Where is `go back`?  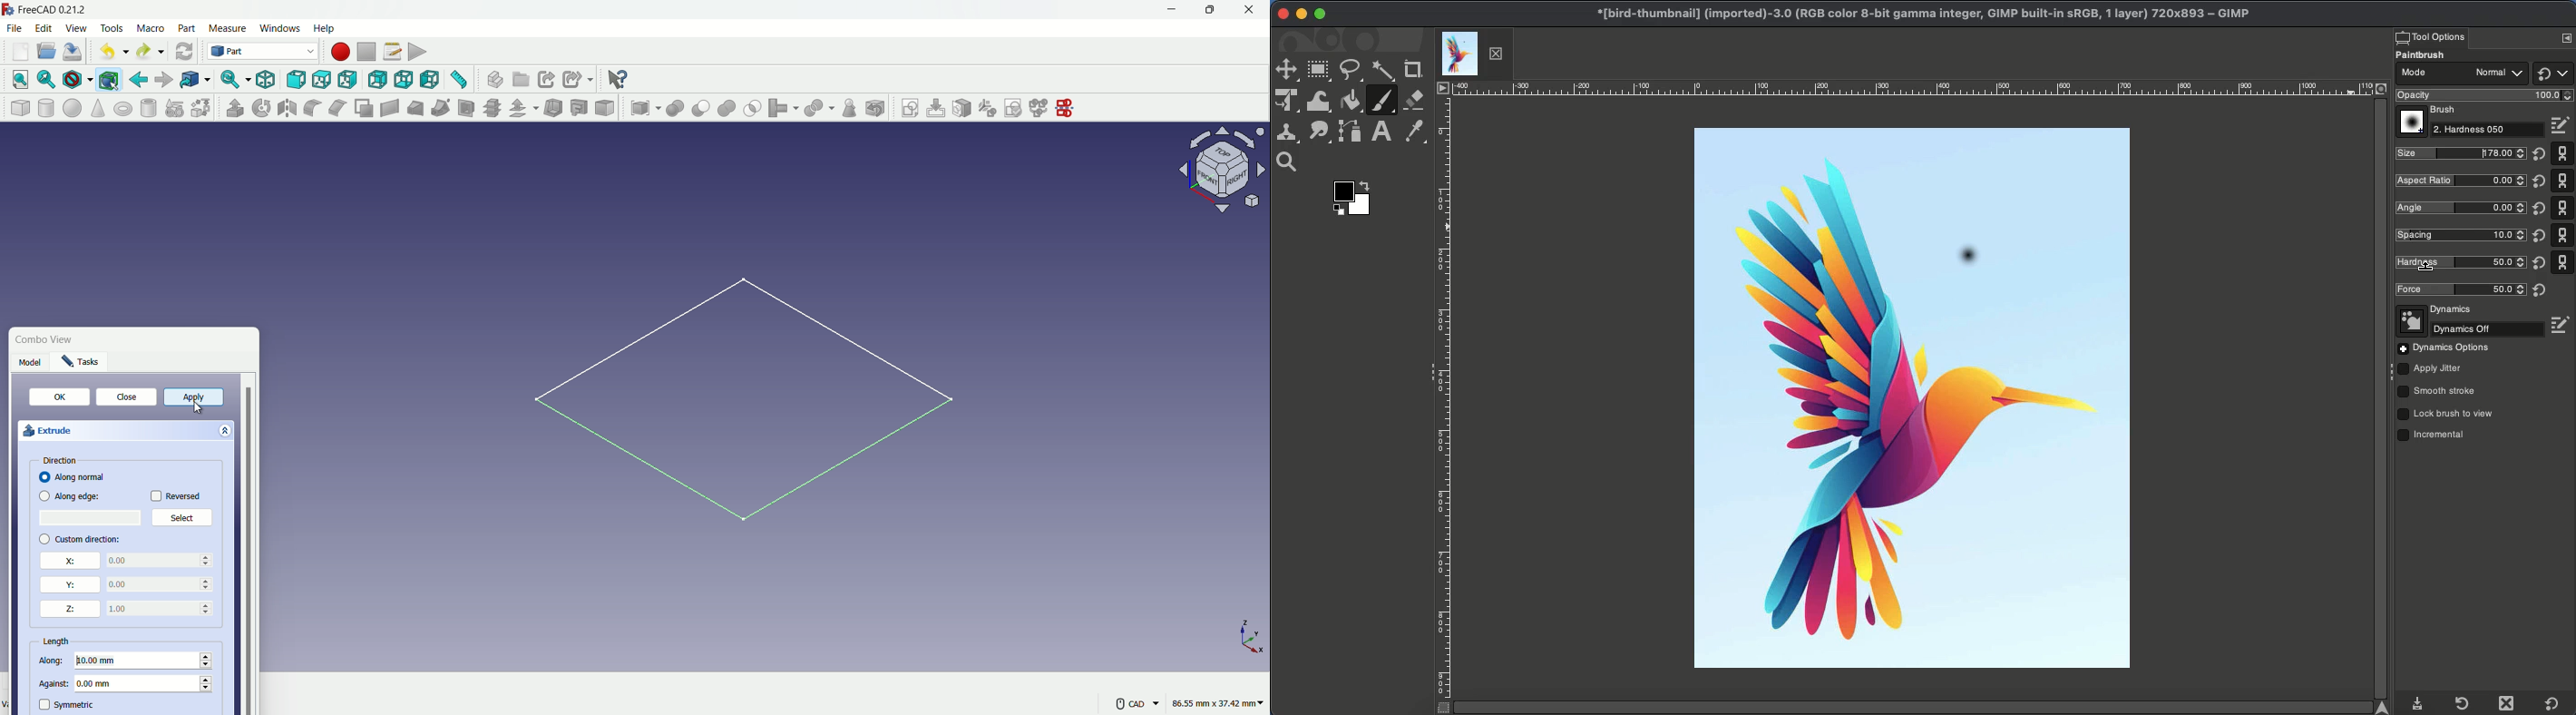
go back is located at coordinates (139, 80).